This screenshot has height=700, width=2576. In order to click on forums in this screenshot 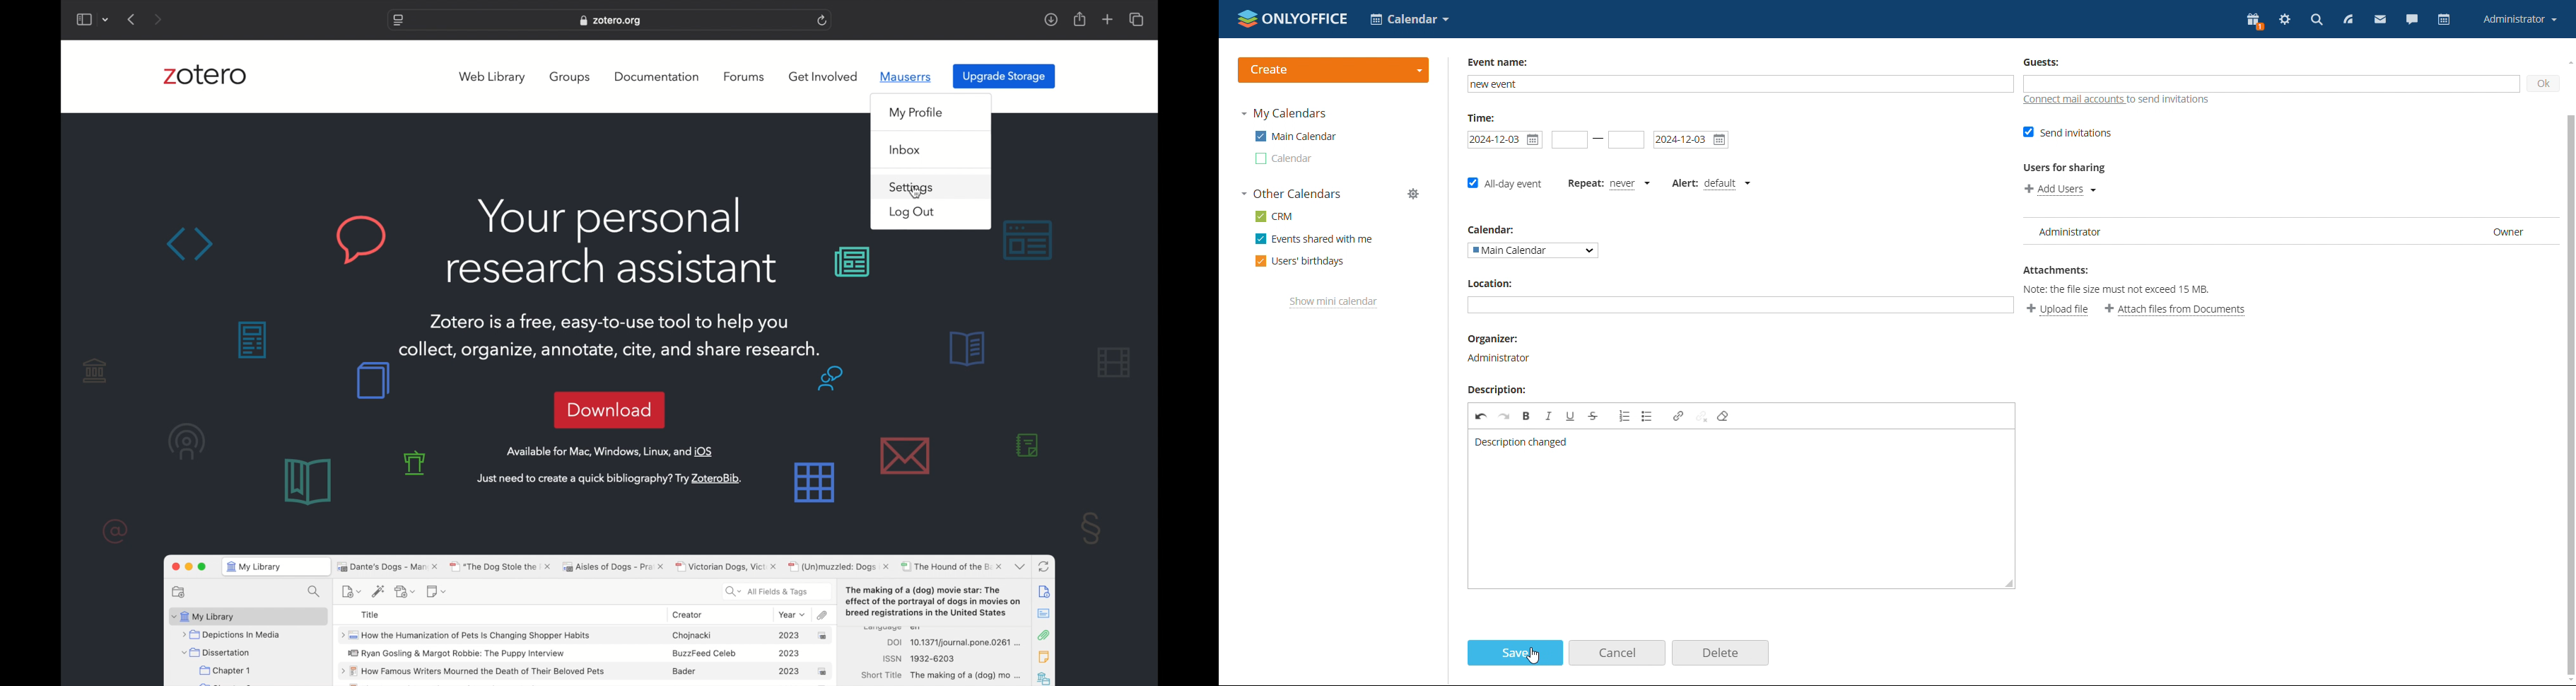, I will do `click(745, 77)`.